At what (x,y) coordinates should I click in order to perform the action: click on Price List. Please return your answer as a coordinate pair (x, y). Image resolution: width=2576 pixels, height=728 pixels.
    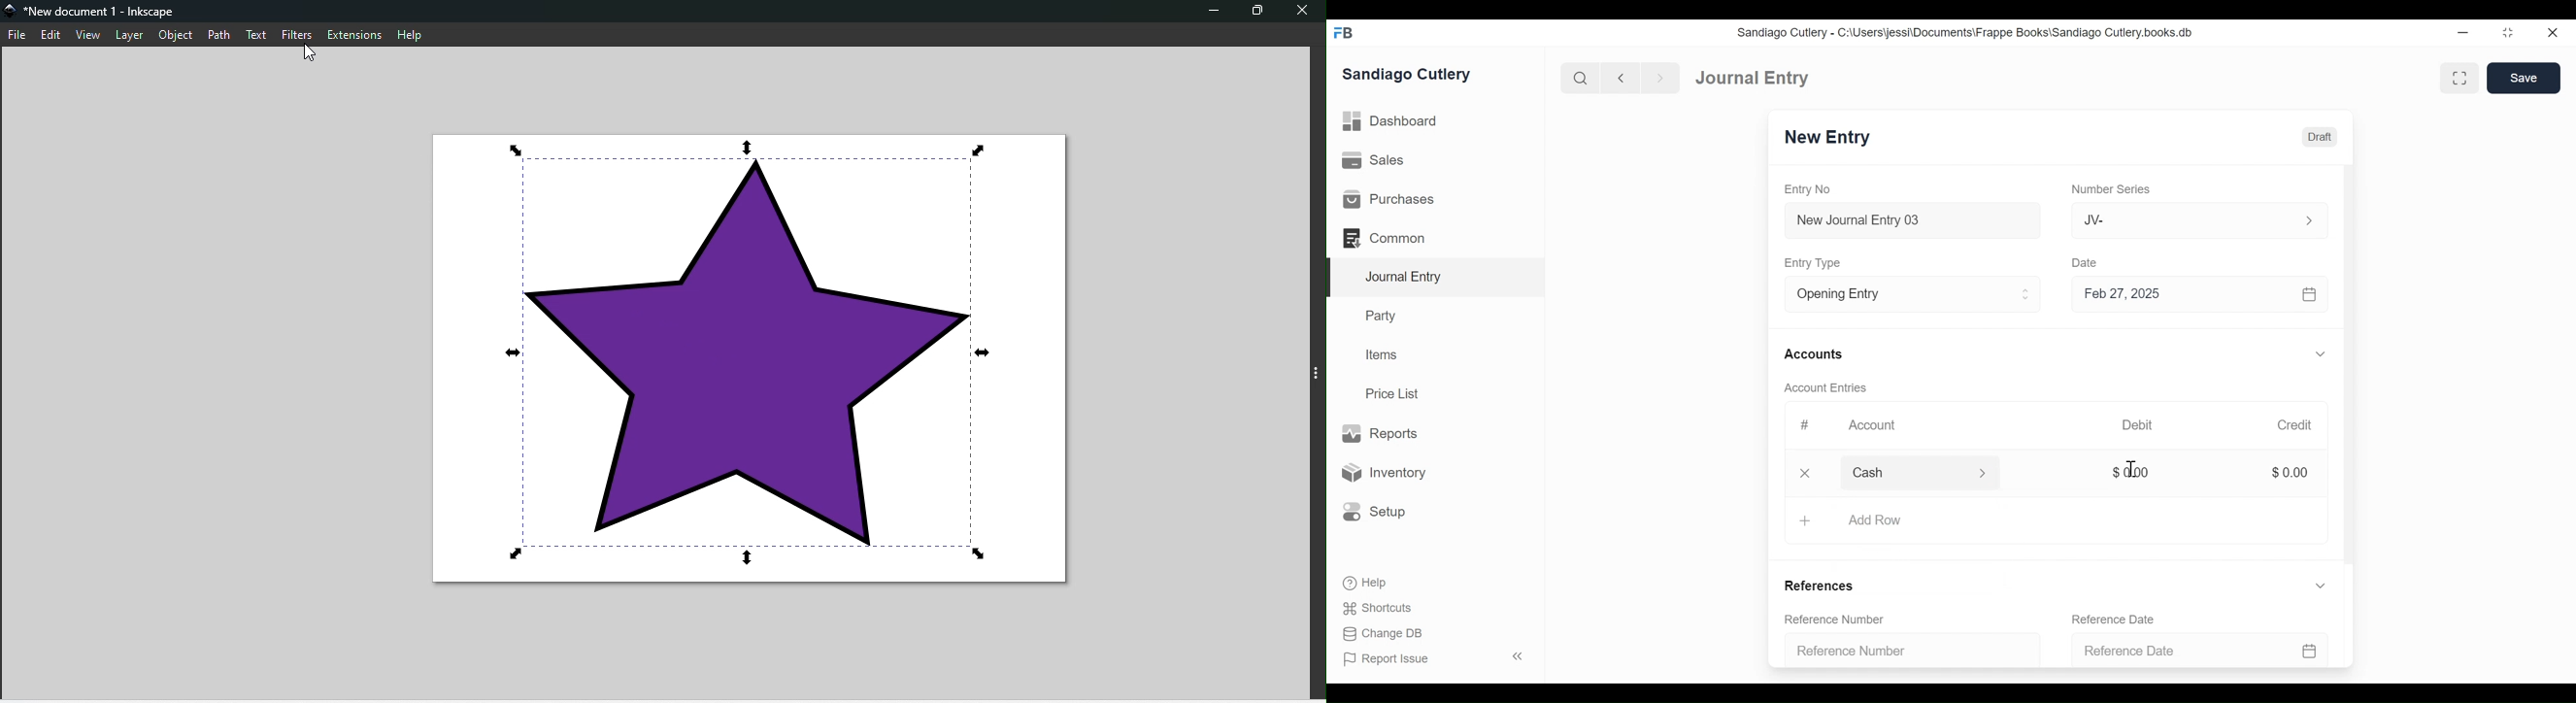
    Looking at the image, I should click on (1395, 393).